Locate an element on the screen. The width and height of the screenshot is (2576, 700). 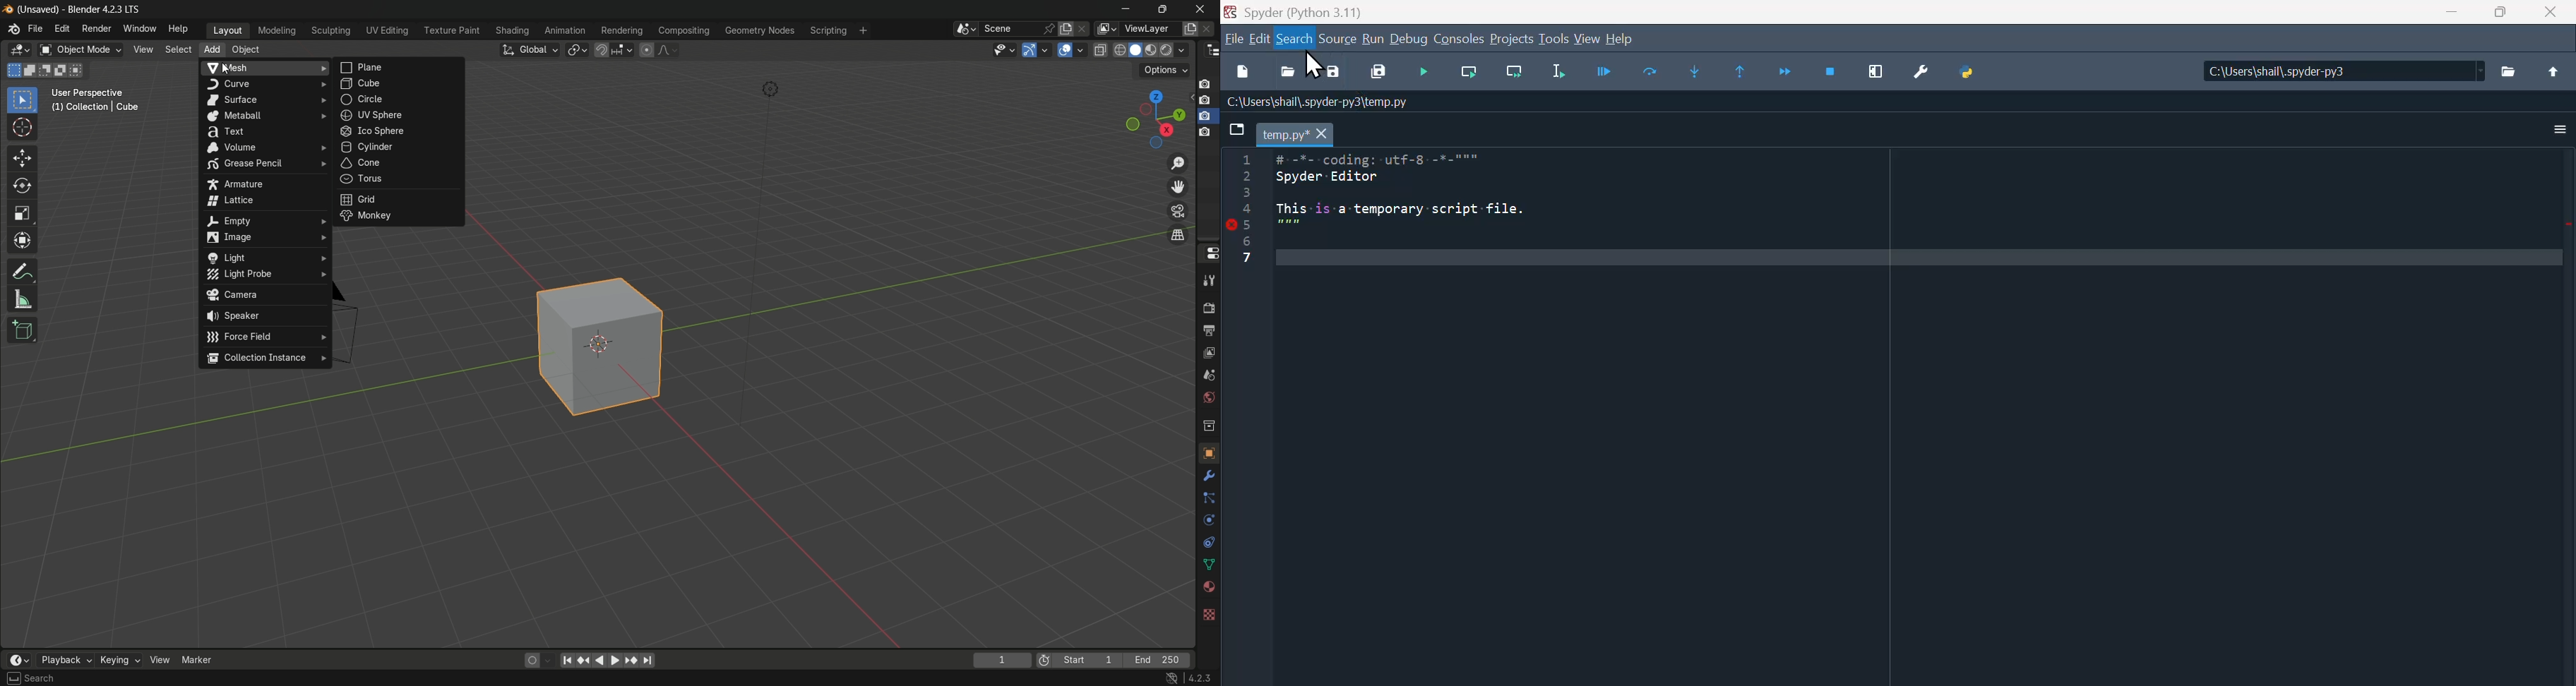
view is located at coordinates (1208, 355).